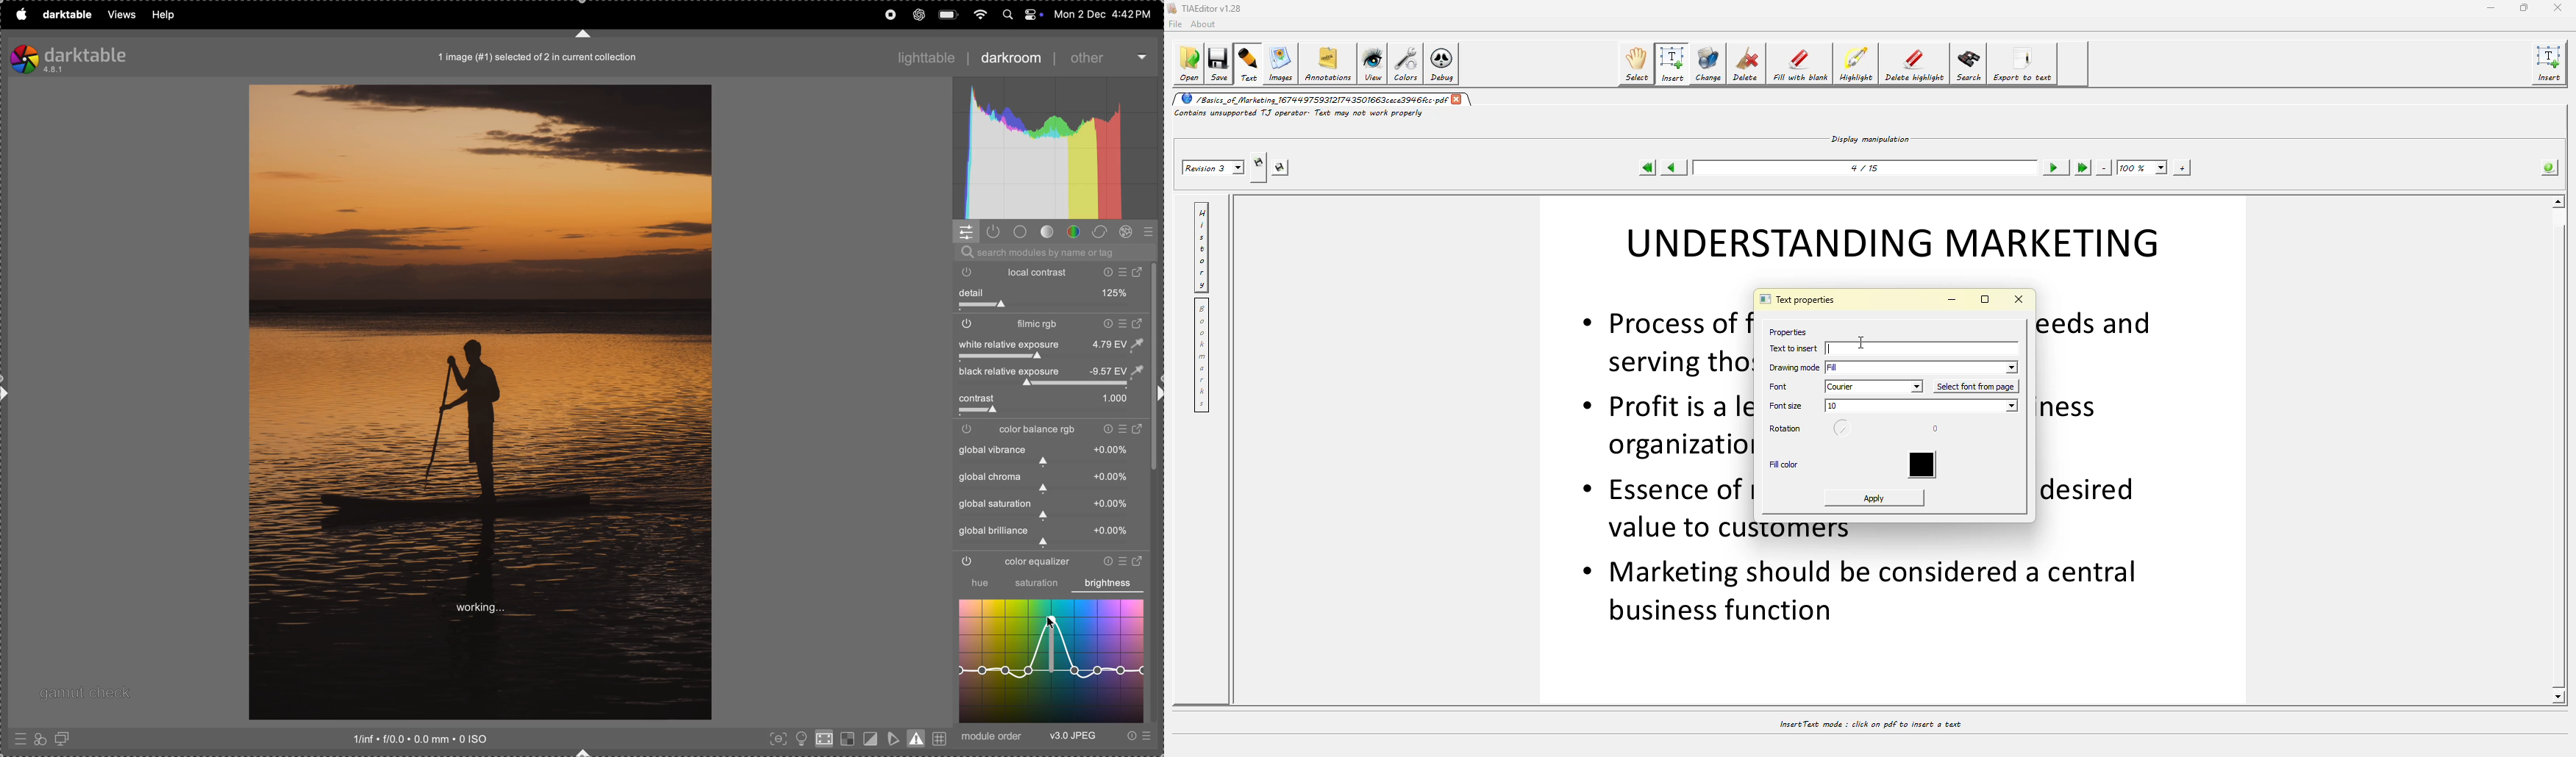 This screenshot has width=2576, height=784. Describe the element at coordinates (967, 232) in the screenshot. I see `quick access panel` at that location.